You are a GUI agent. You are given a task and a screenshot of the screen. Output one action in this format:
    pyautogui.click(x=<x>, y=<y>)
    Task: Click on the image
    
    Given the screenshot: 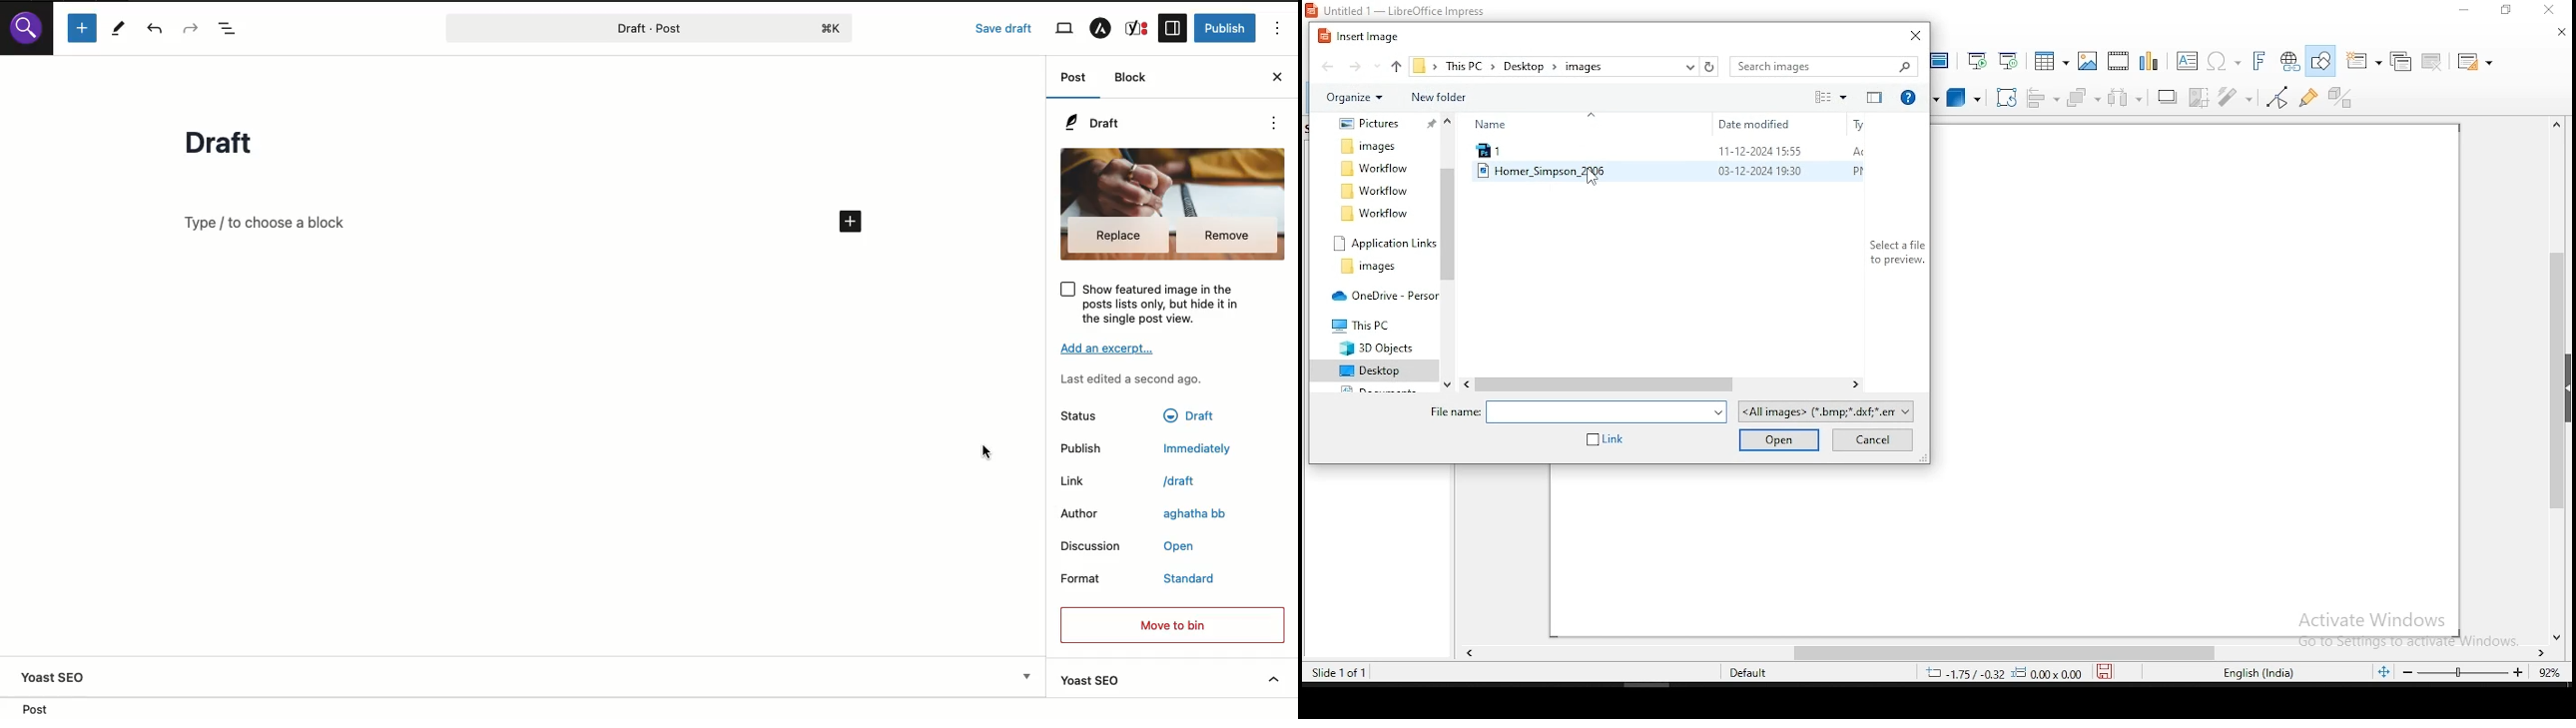 What is the action you would take?
    pyautogui.click(x=2086, y=61)
    